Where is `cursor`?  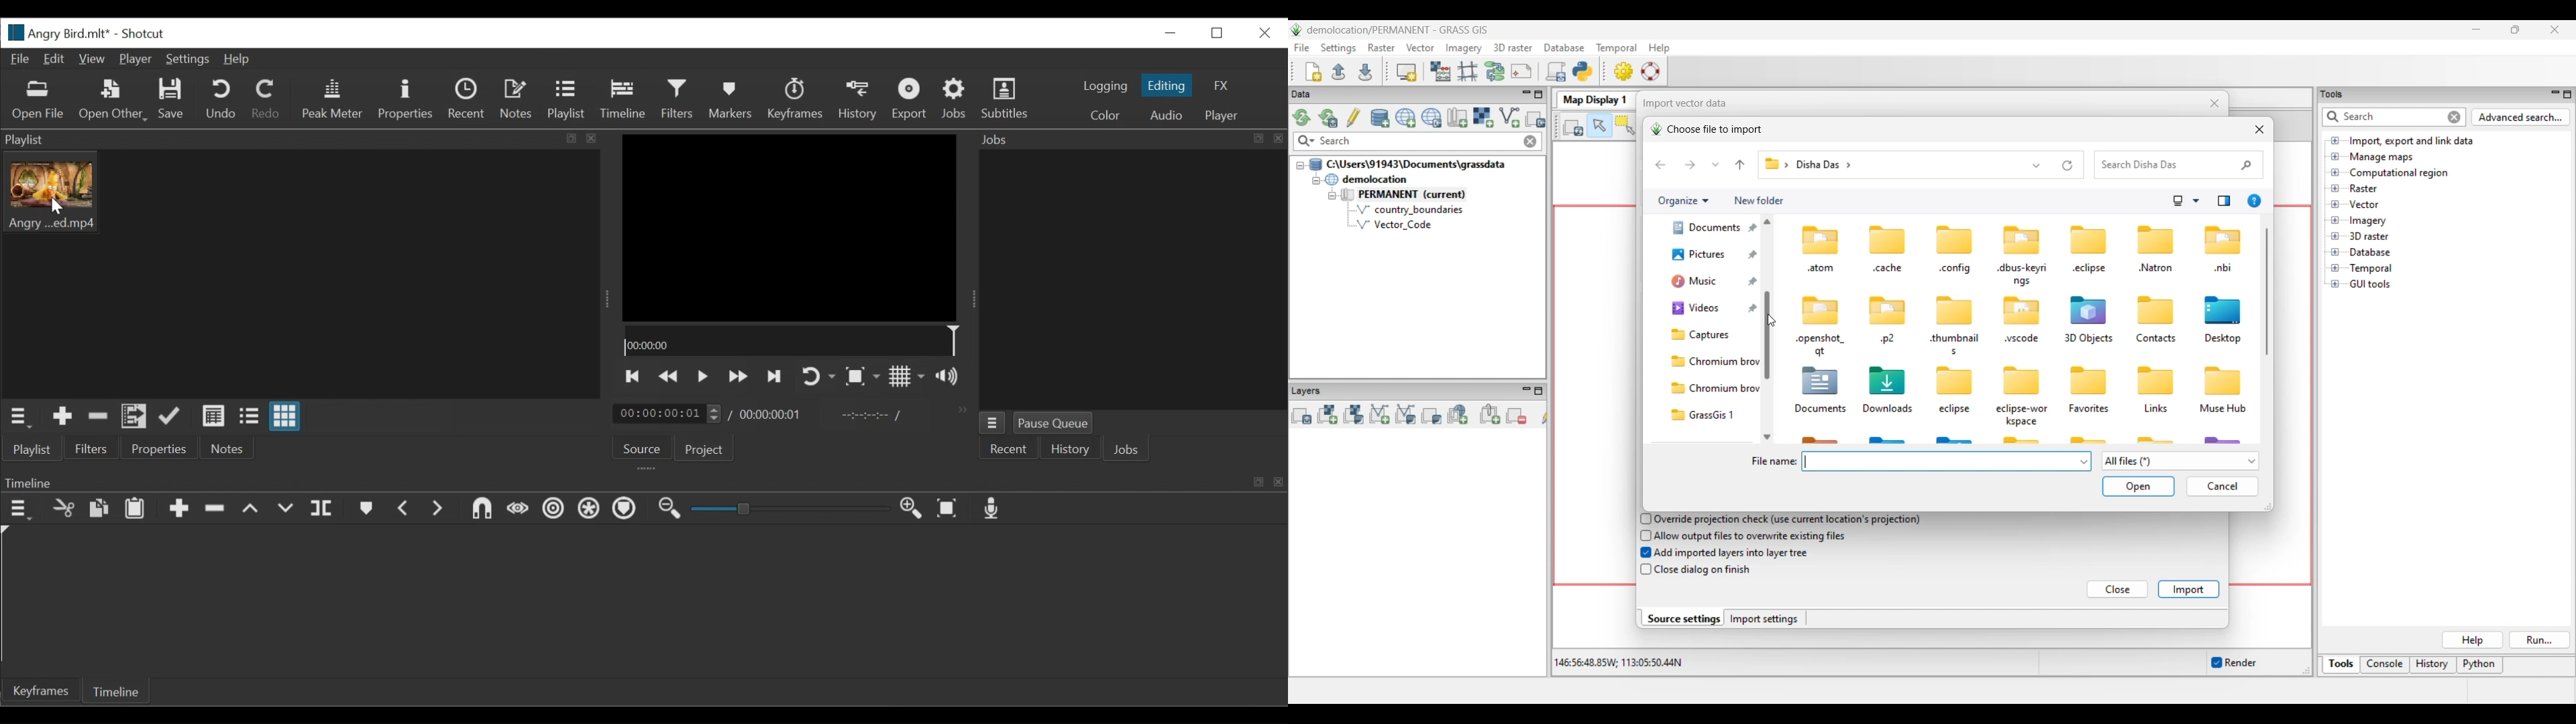
cursor is located at coordinates (59, 204).